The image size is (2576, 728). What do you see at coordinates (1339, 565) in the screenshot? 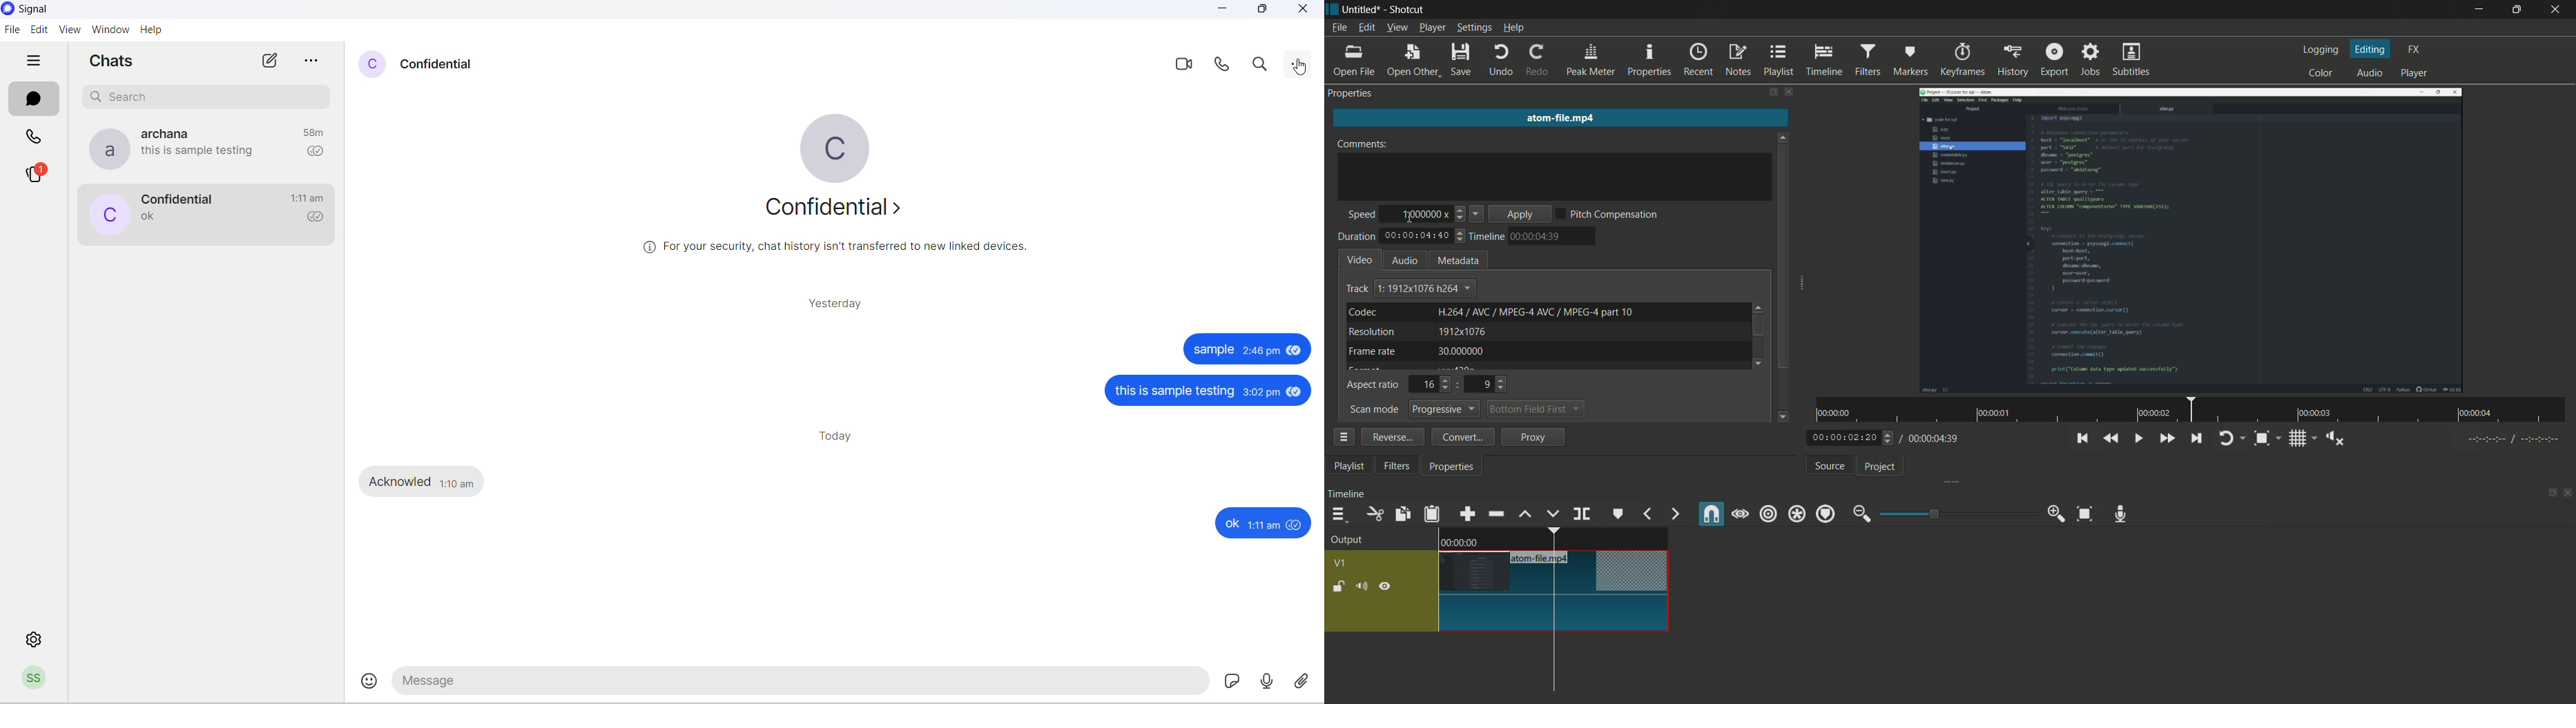
I see `v1` at bounding box center [1339, 565].